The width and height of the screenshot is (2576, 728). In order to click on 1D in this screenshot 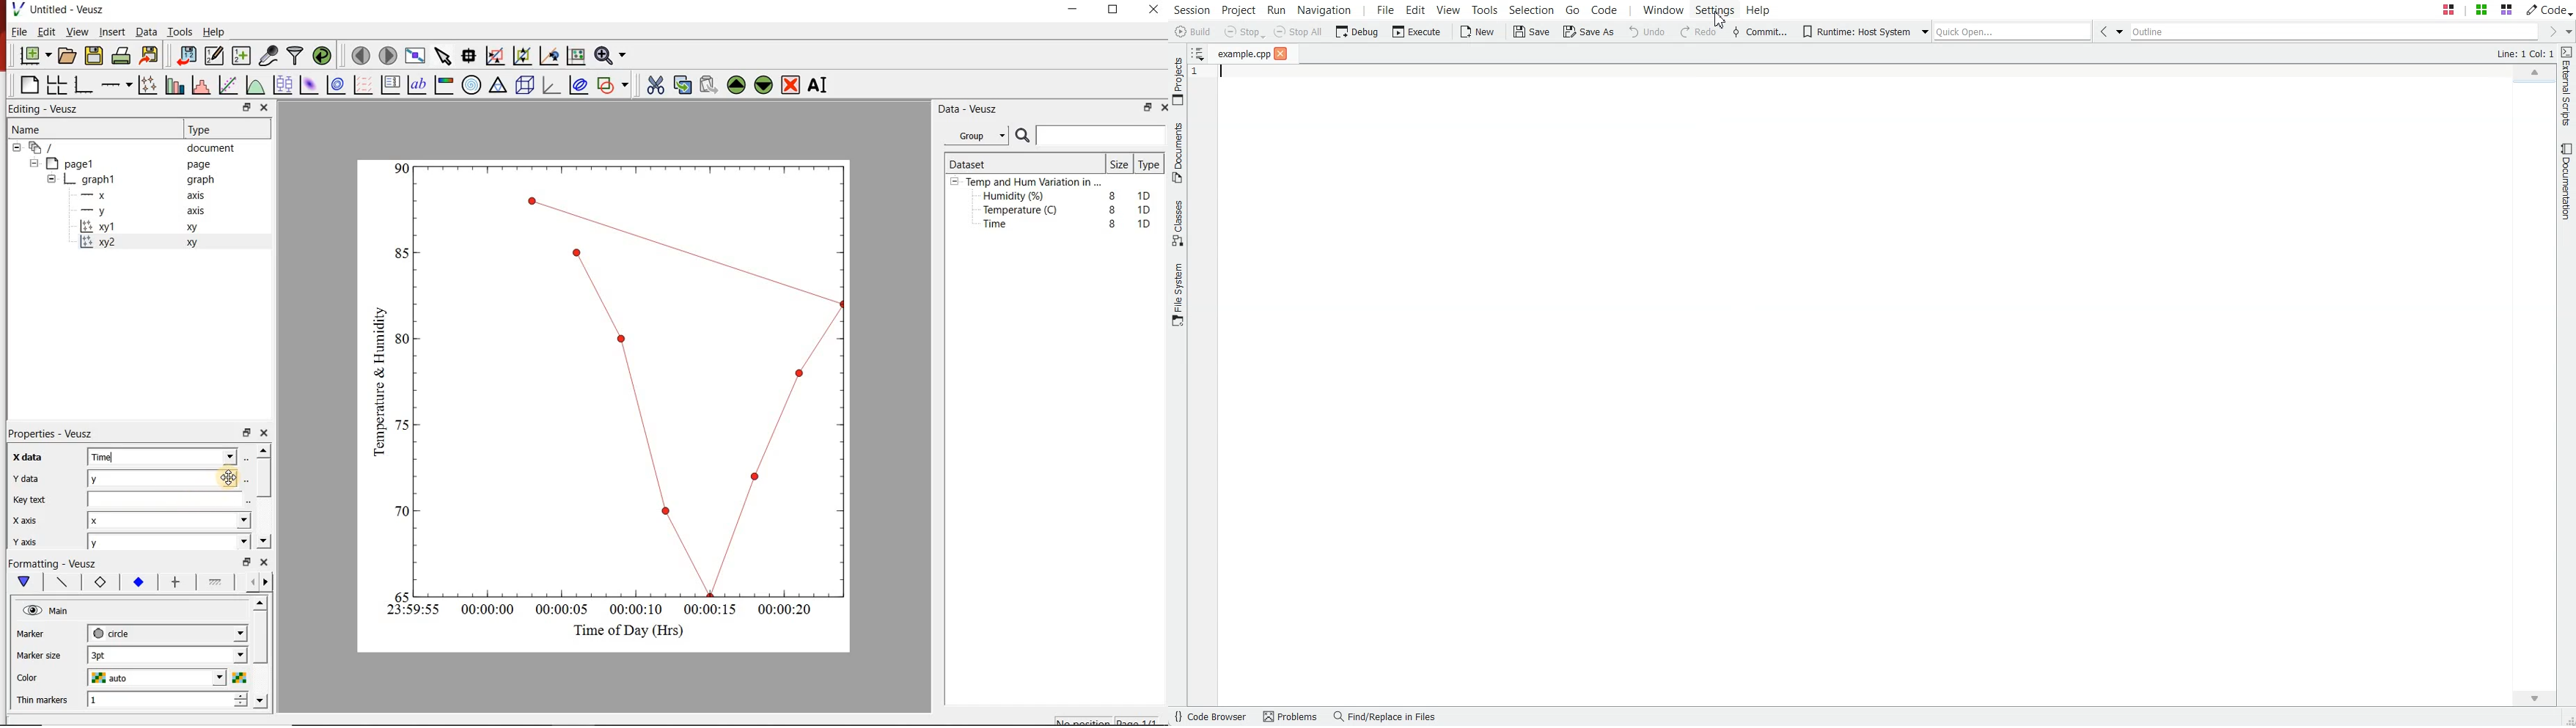, I will do `click(1147, 194)`.